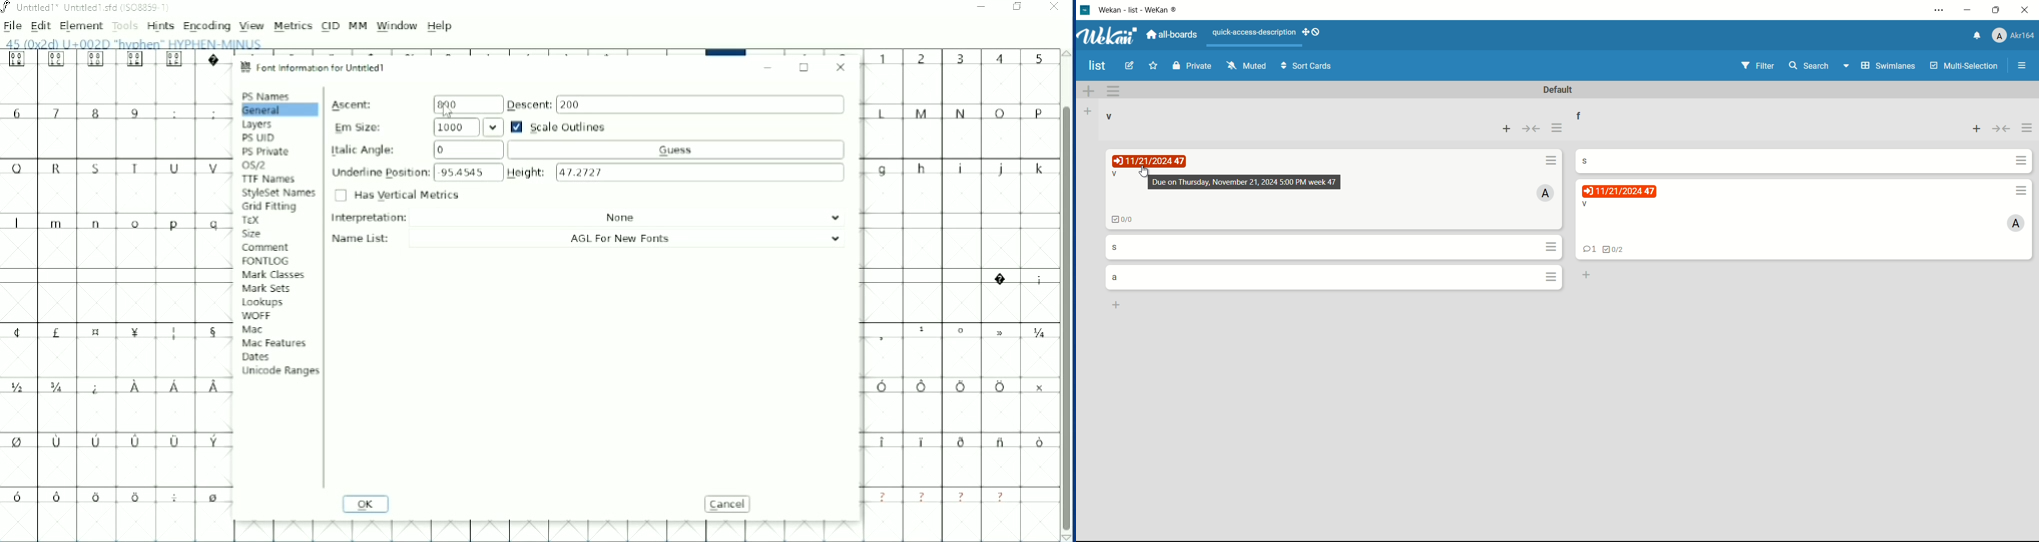 The image size is (2044, 560). What do you see at coordinates (1559, 90) in the screenshot?
I see `default` at bounding box center [1559, 90].